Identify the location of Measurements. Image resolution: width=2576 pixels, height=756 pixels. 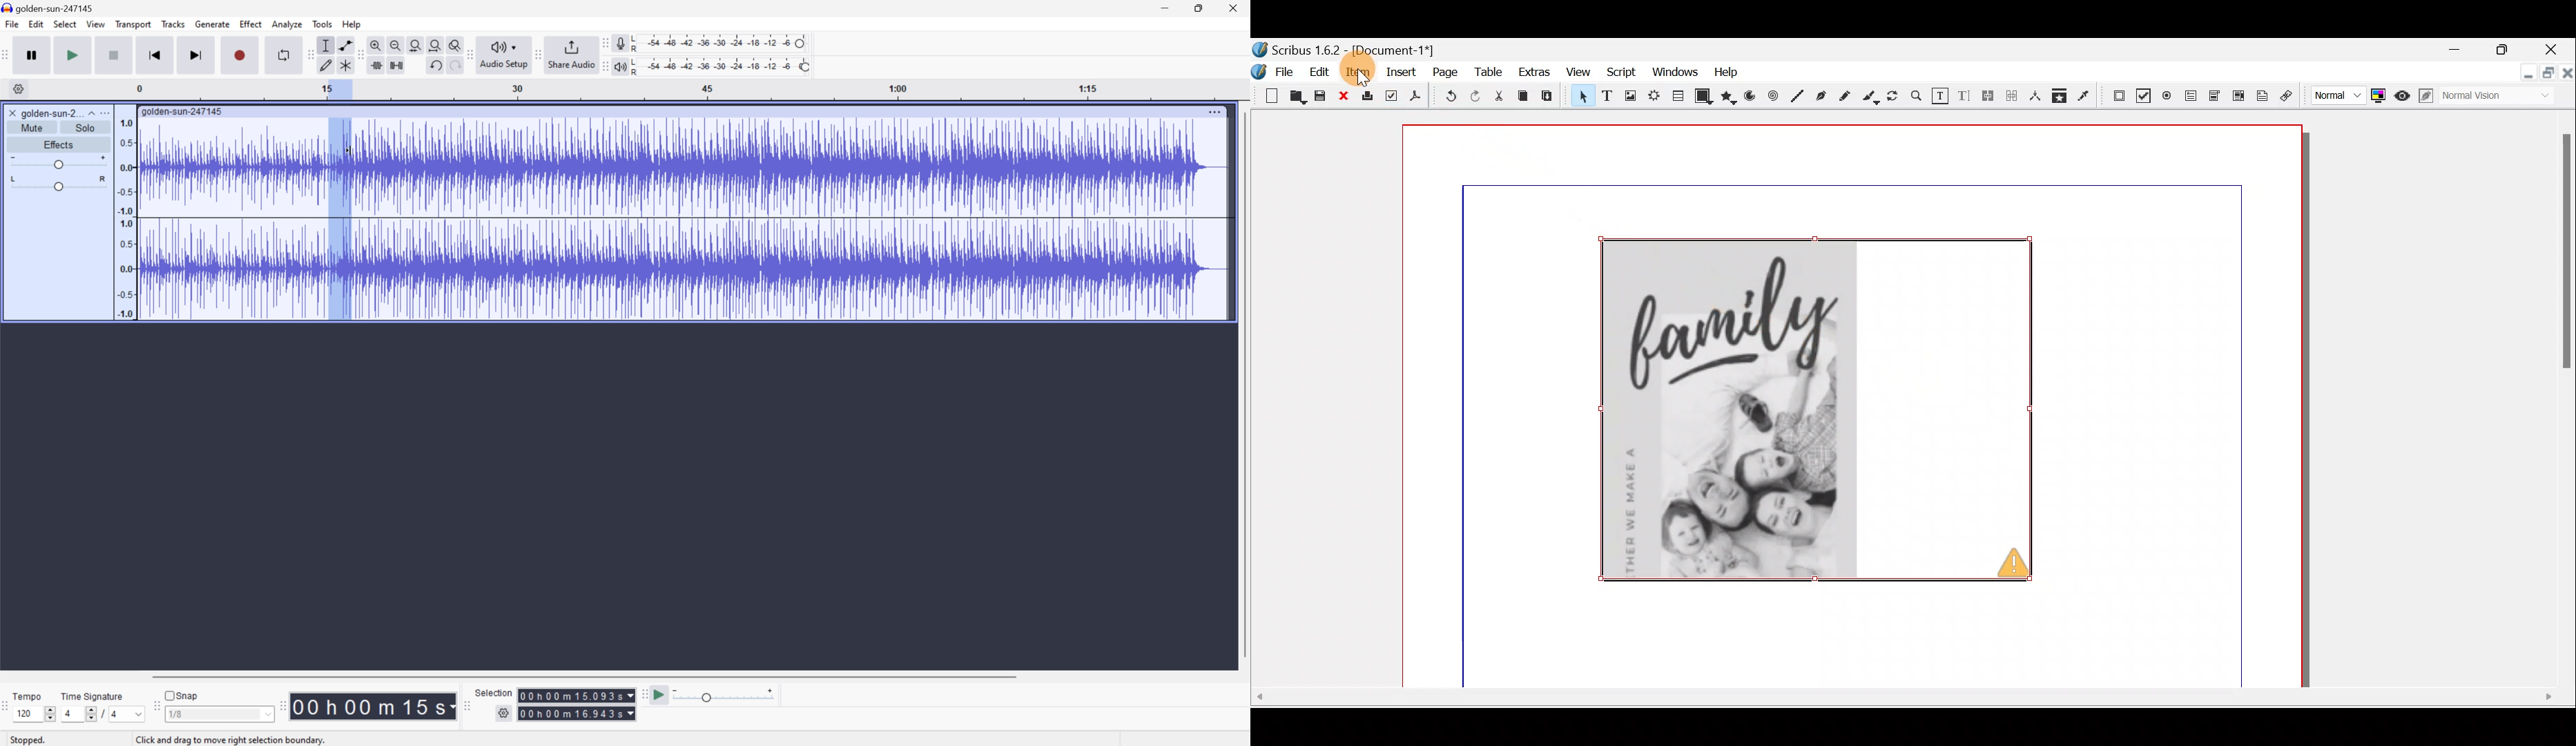
(2035, 99).